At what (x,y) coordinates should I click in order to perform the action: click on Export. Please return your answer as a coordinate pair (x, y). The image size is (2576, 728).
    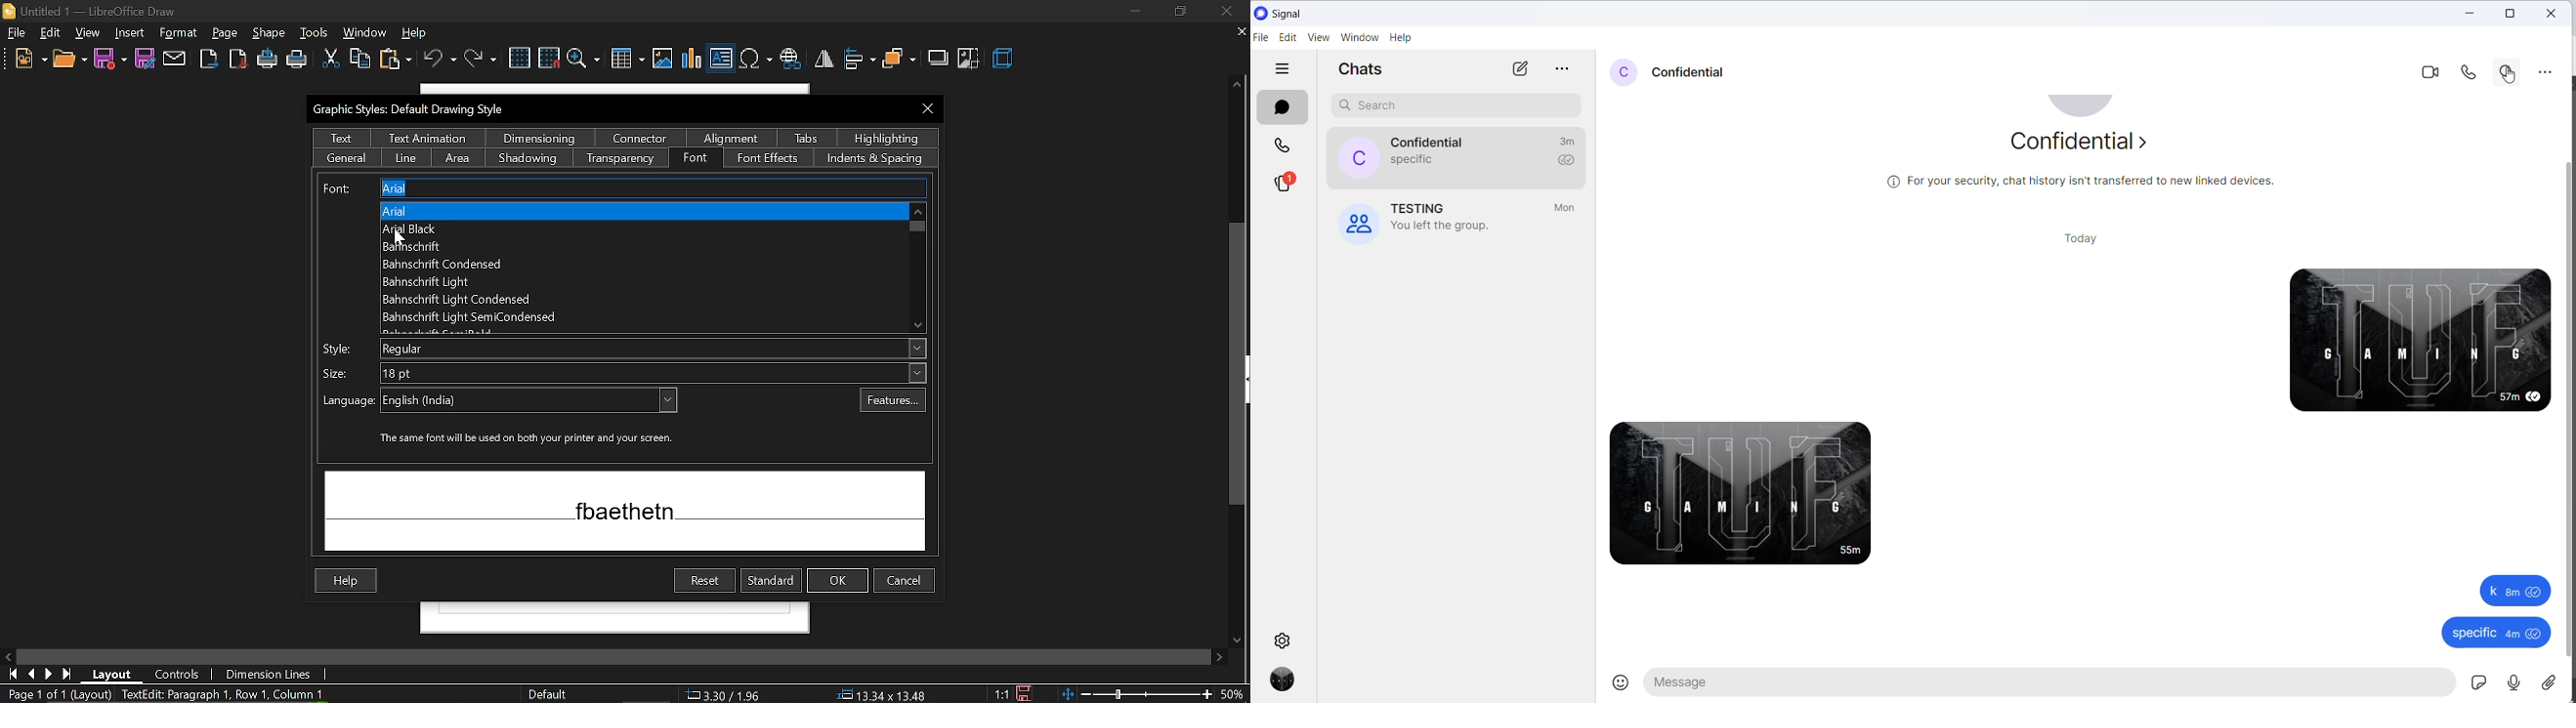
    Looking at the image, I should click on (209, 58).